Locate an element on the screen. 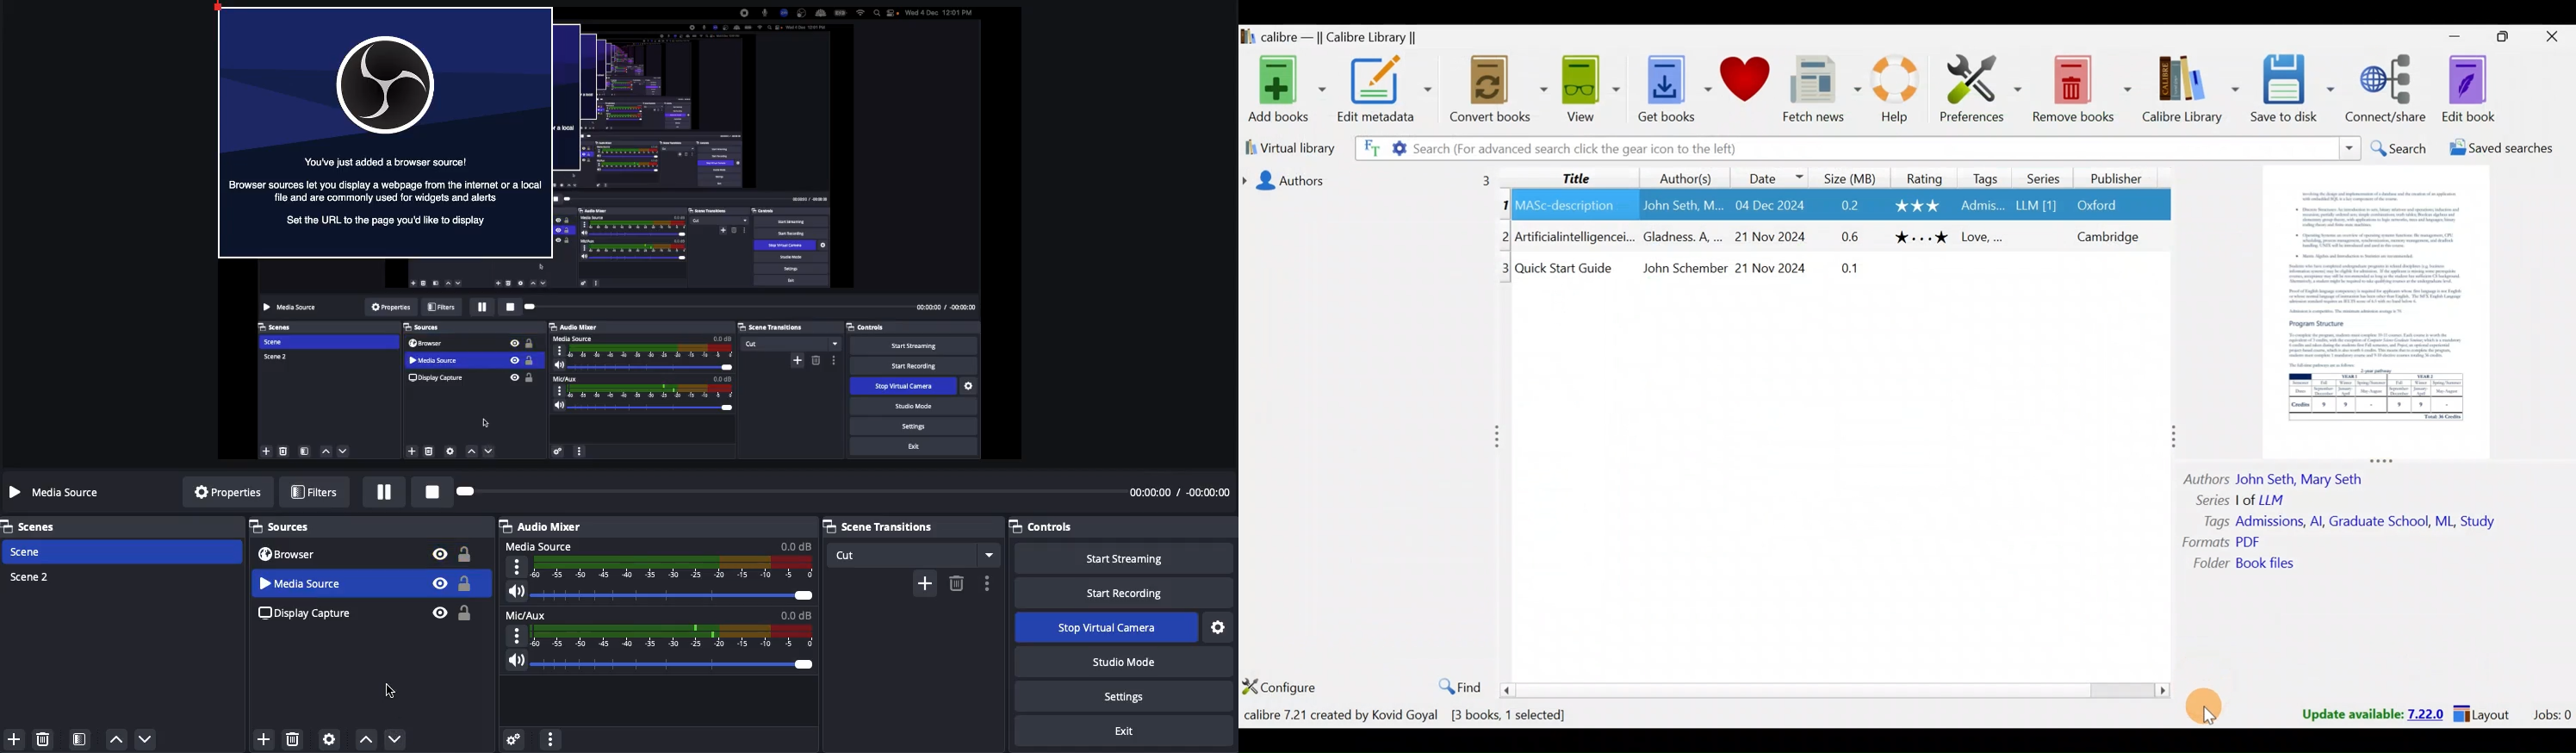 The image size is (2576, 756). Scene filter is located at coordinates (80, 740).